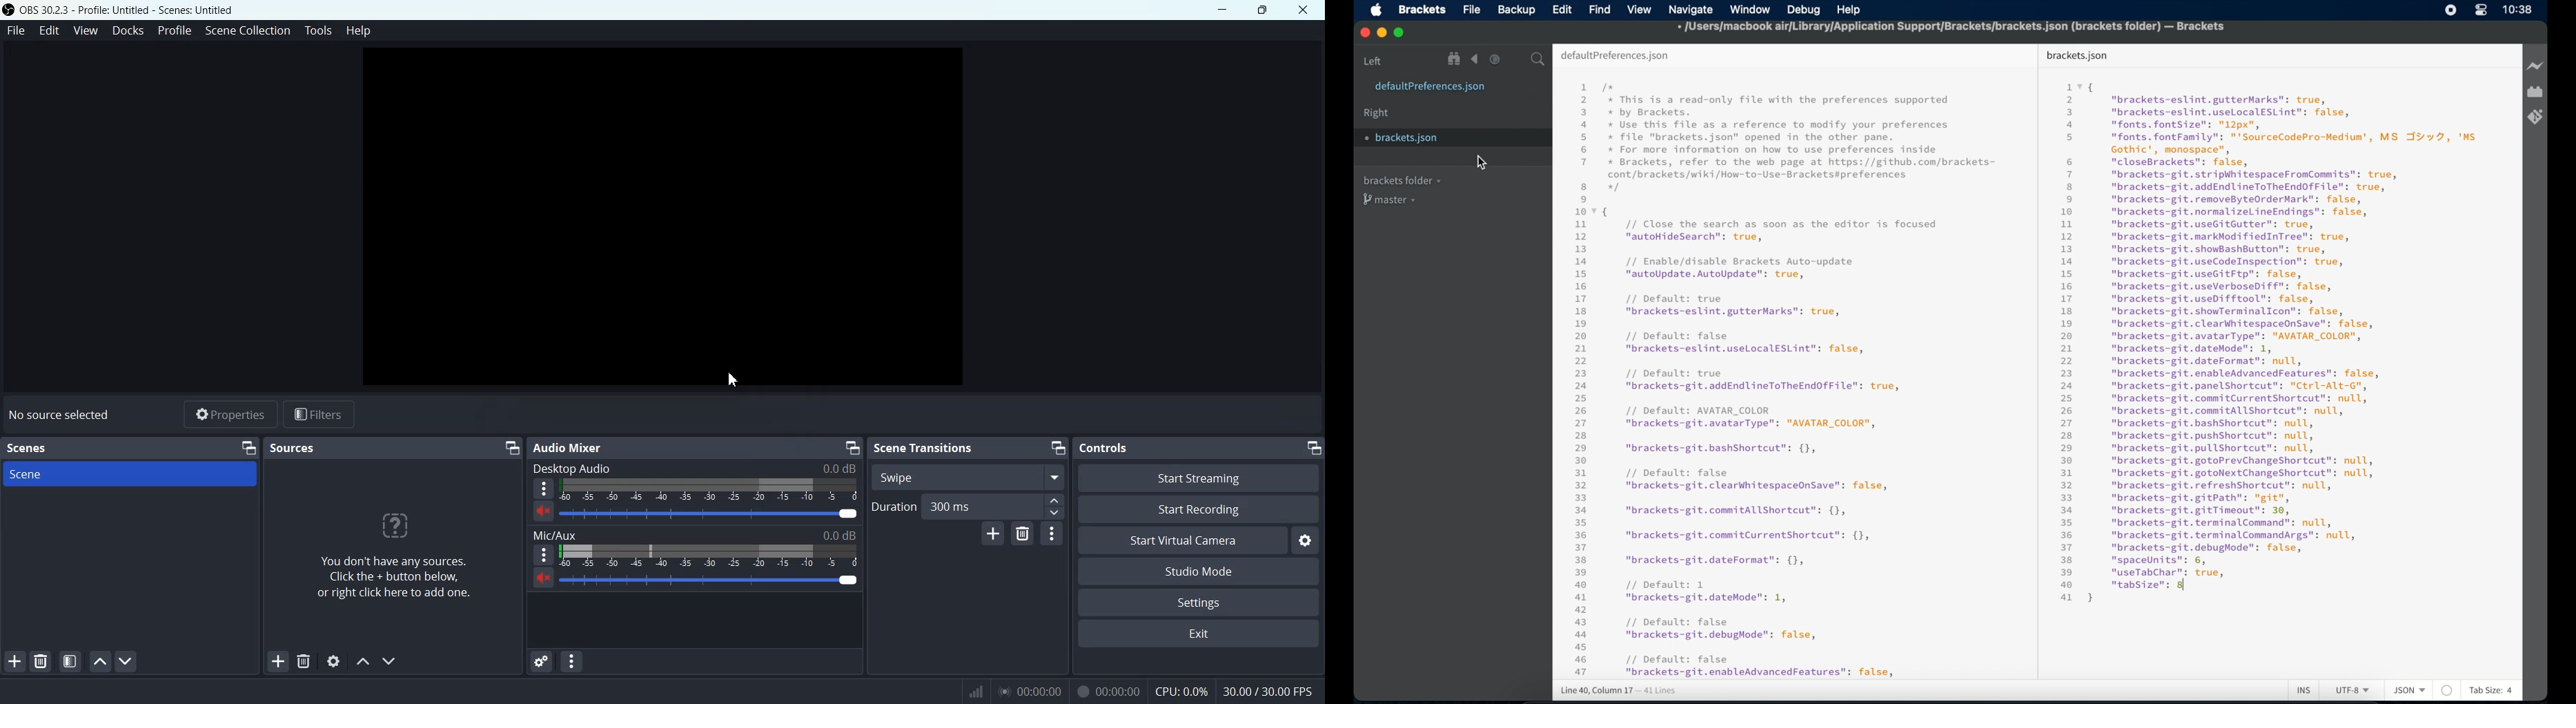  What do you see at coordinates (668, 218) in the screenshot?
I see `Preview window` at bounding box center [668, 218].